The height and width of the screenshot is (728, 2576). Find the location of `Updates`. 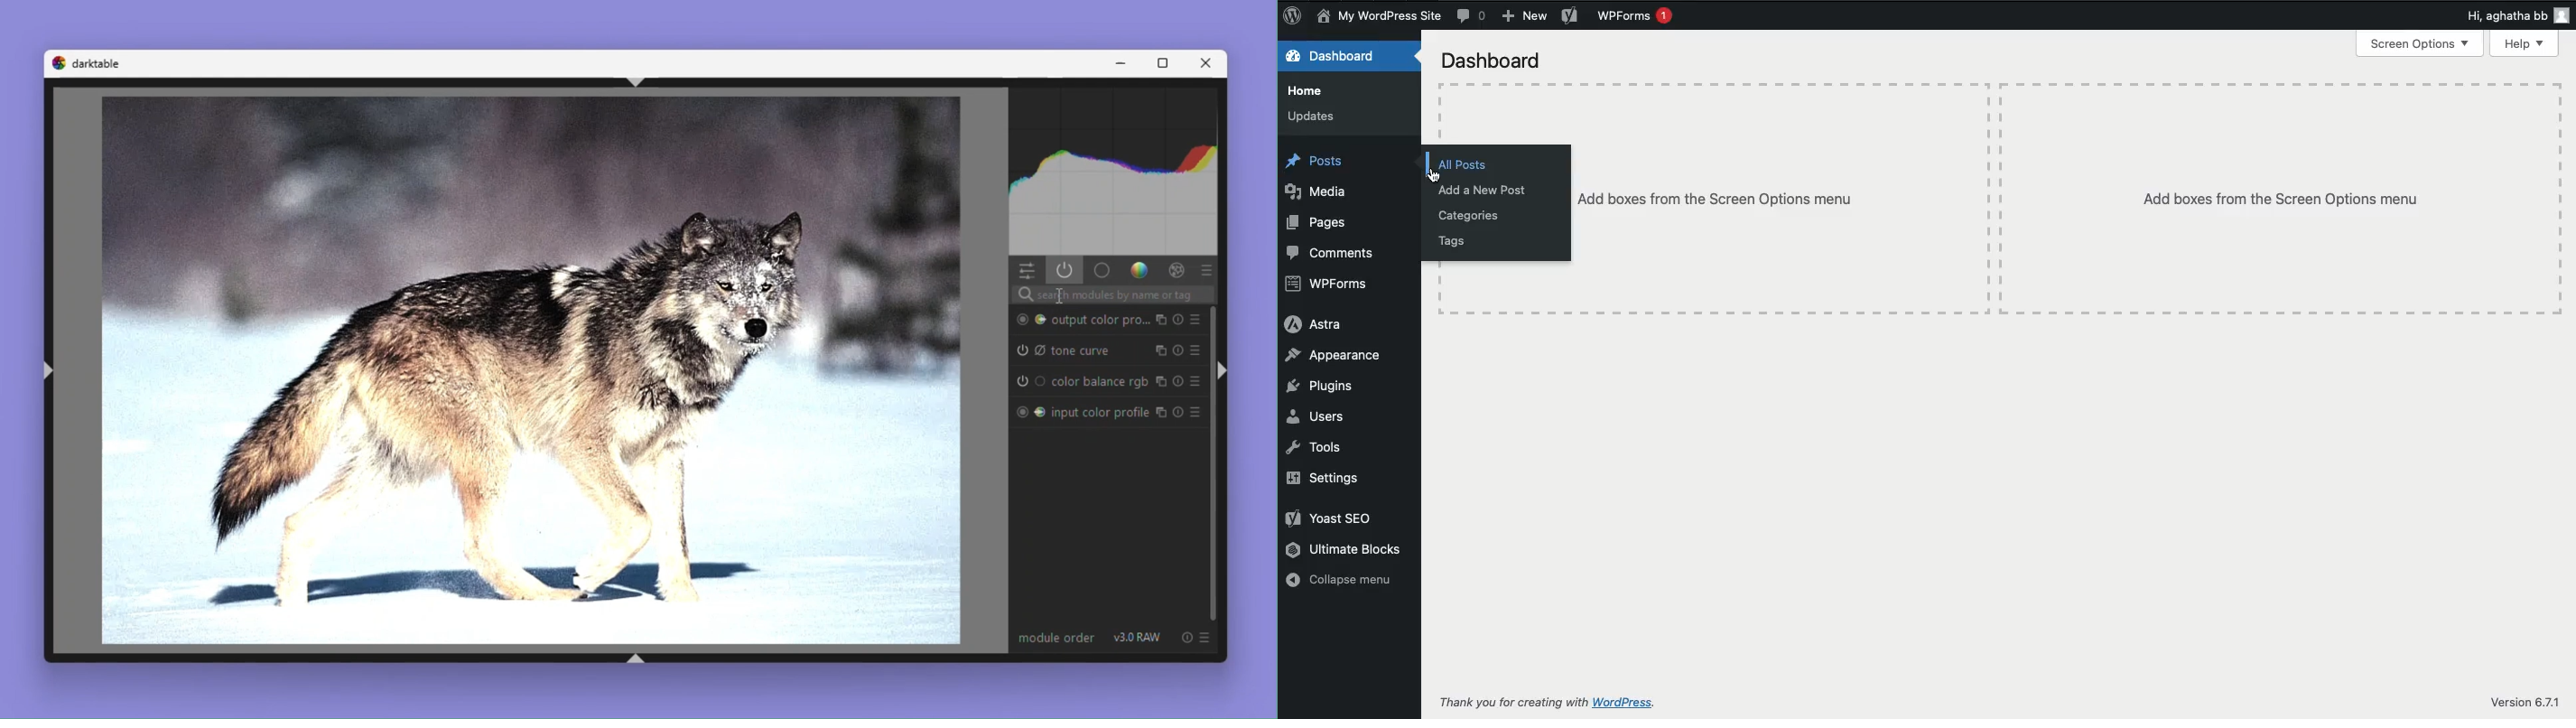

Updates is located at coordinates (1314, 116).